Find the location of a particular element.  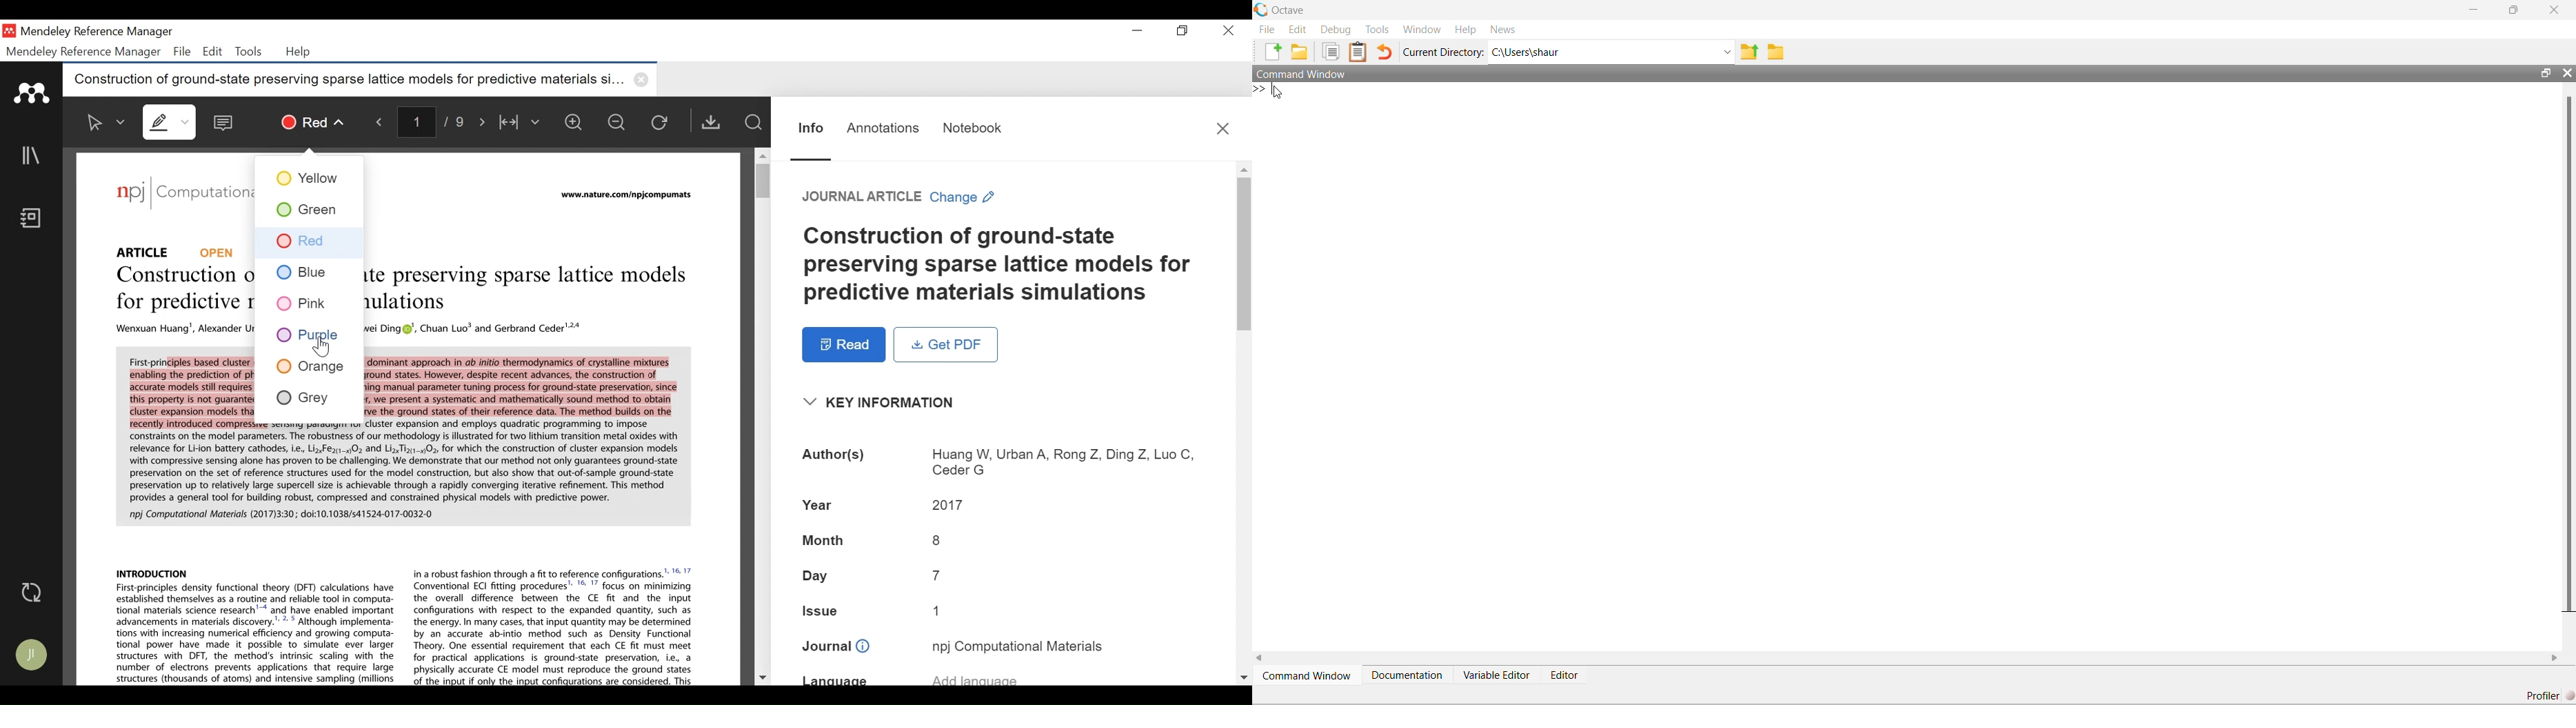

Sync is located at coordinates (33, 593).